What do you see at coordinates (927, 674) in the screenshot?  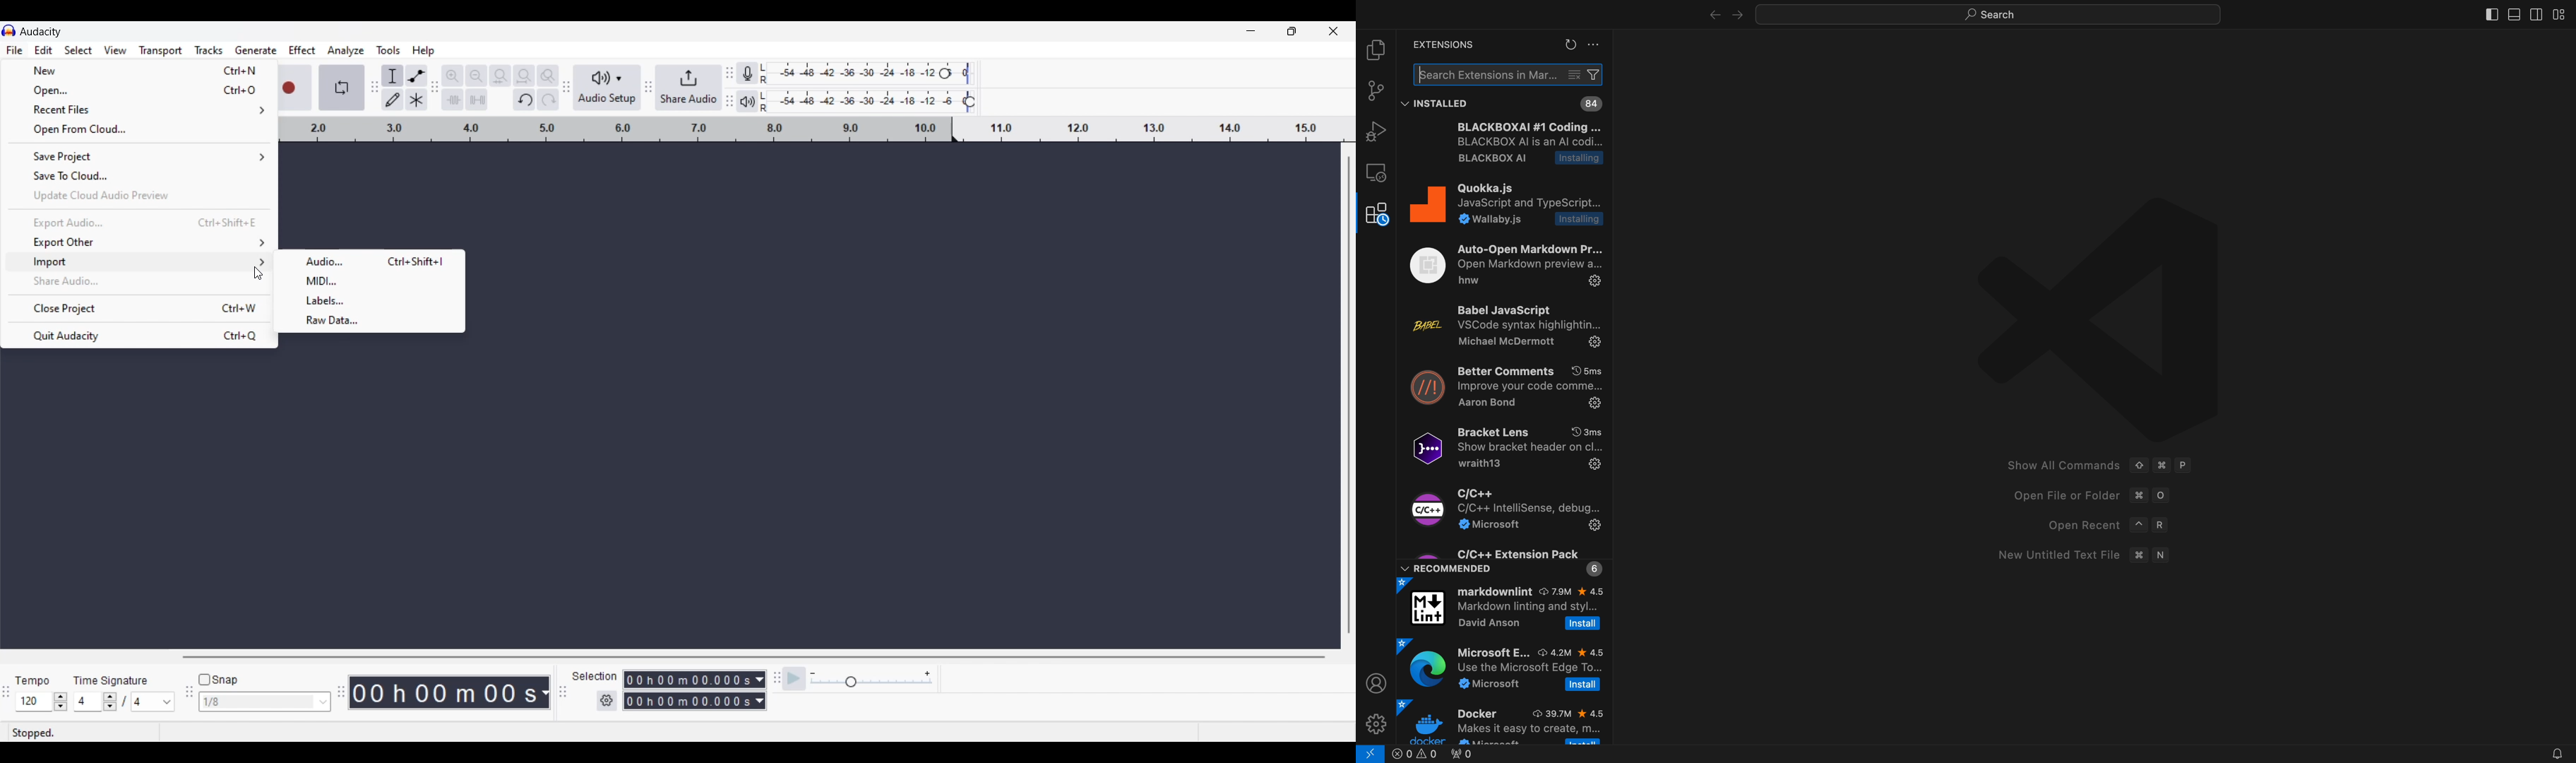 I see `Max playback speed` at bounding box center [927, 674].